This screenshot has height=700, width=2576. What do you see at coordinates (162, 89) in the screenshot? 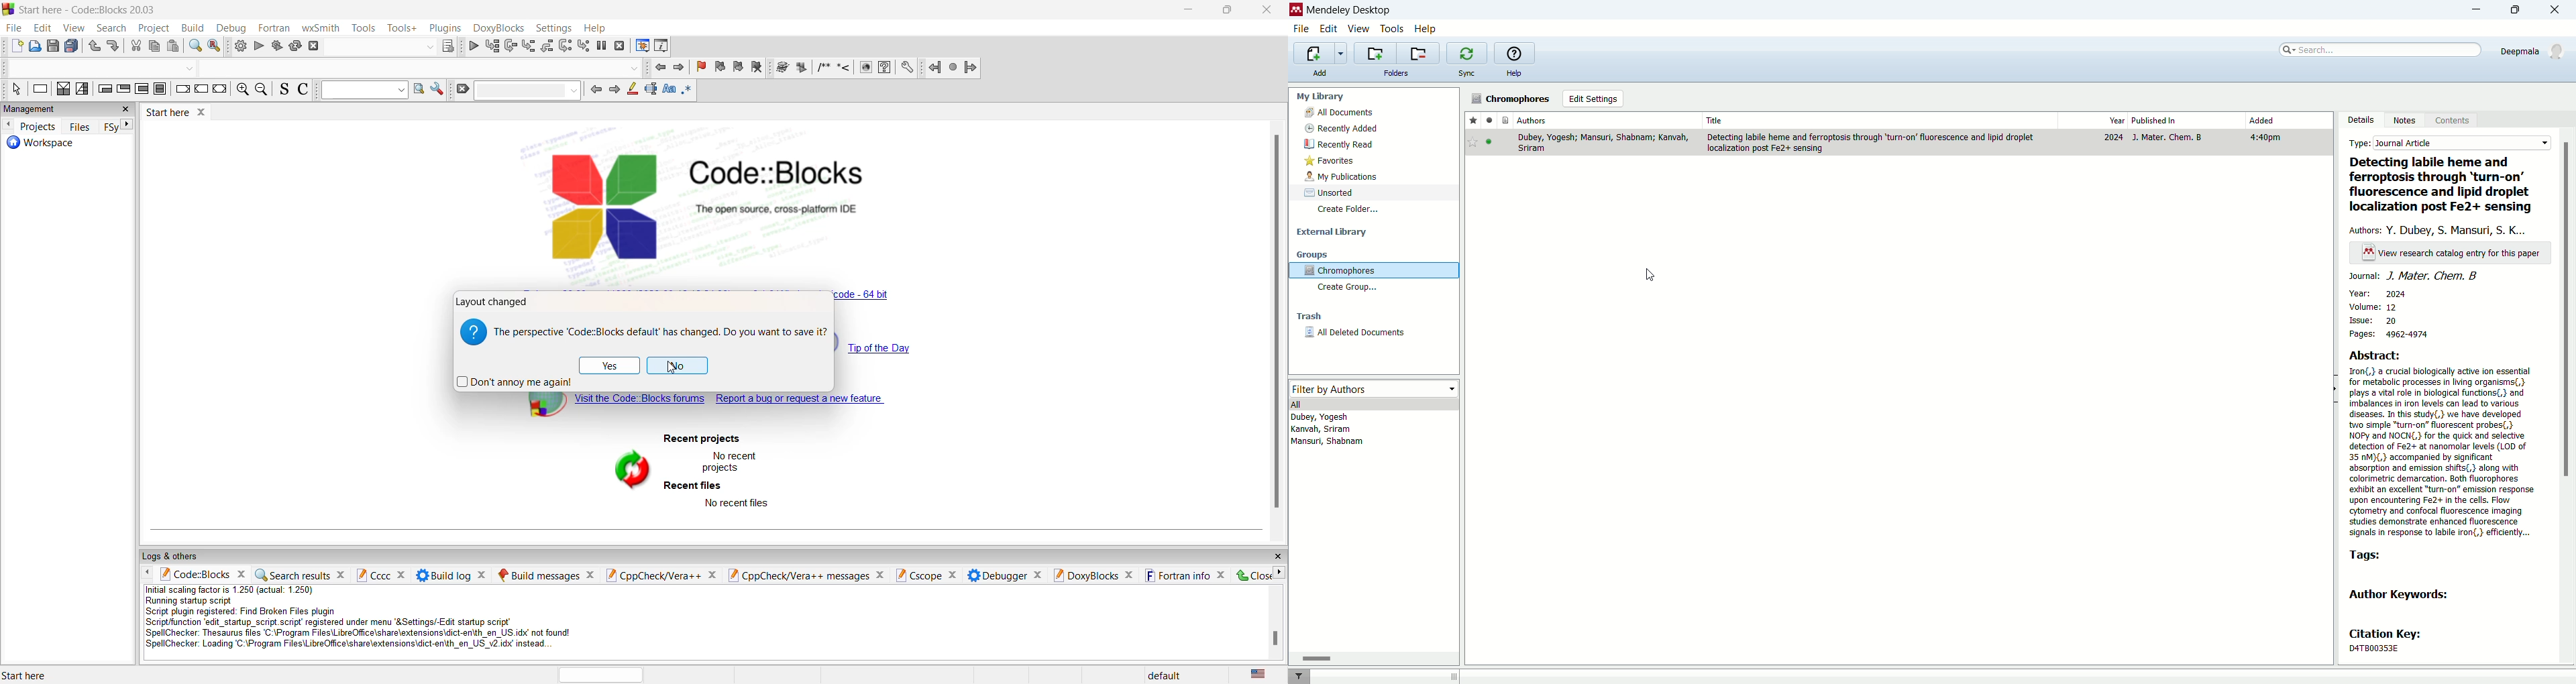
I see `block instructions` at bounding box center [162, 89].